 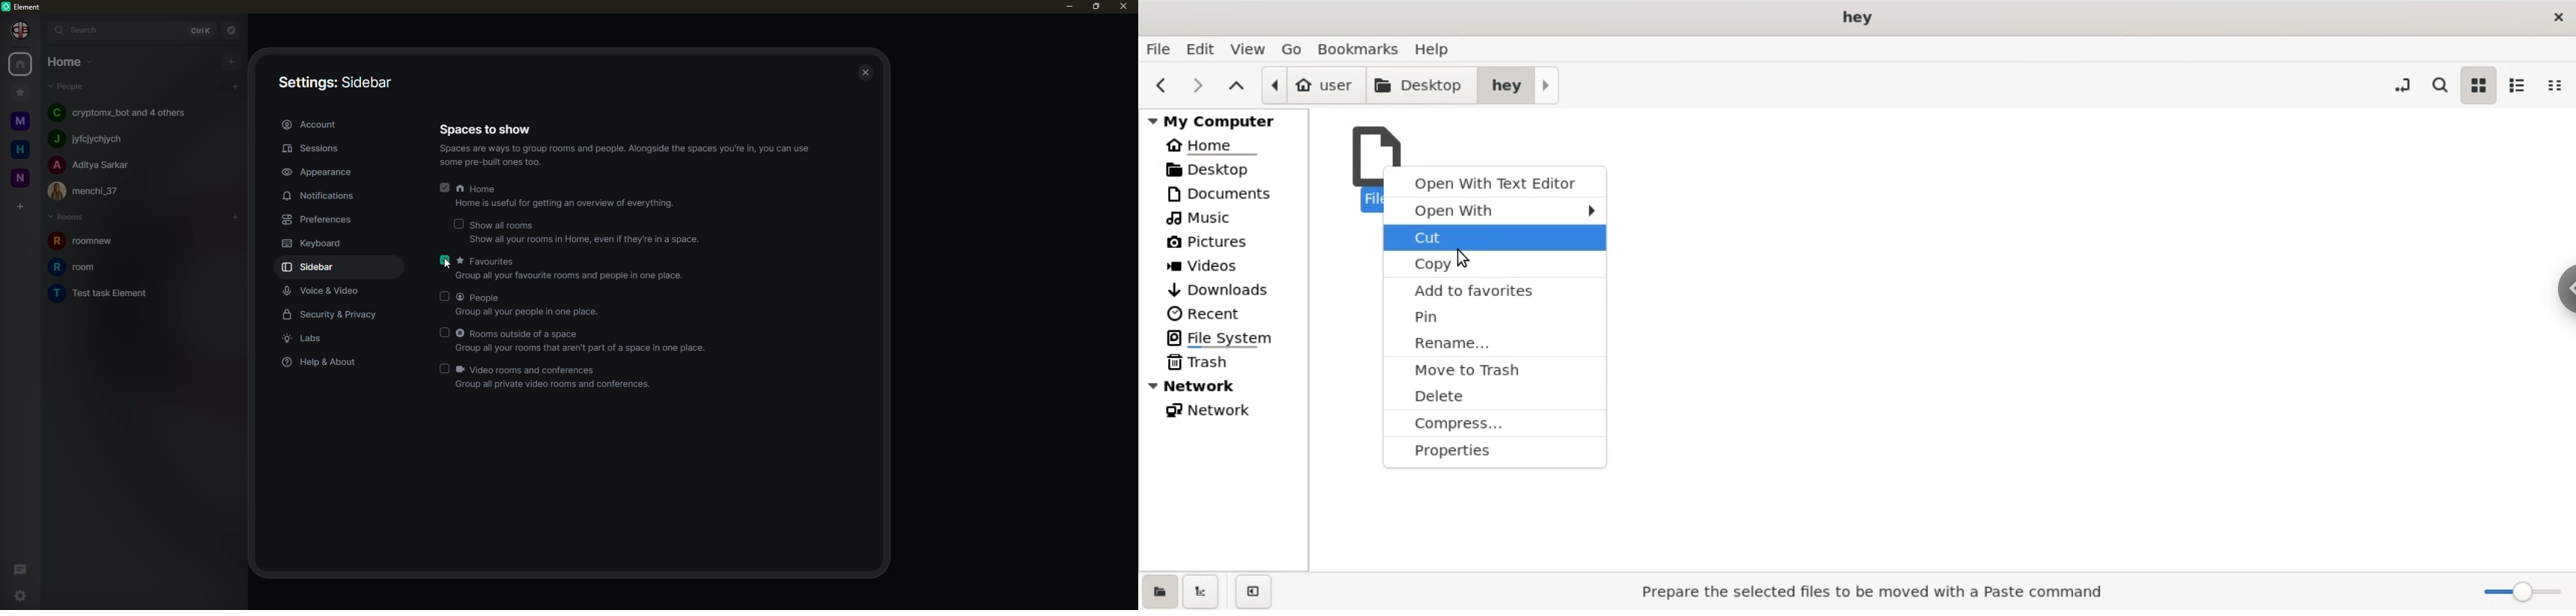 What do you see at coordinates (1125, 8) in the screenshot?
I see `close` at bounding box center [1125, 8].